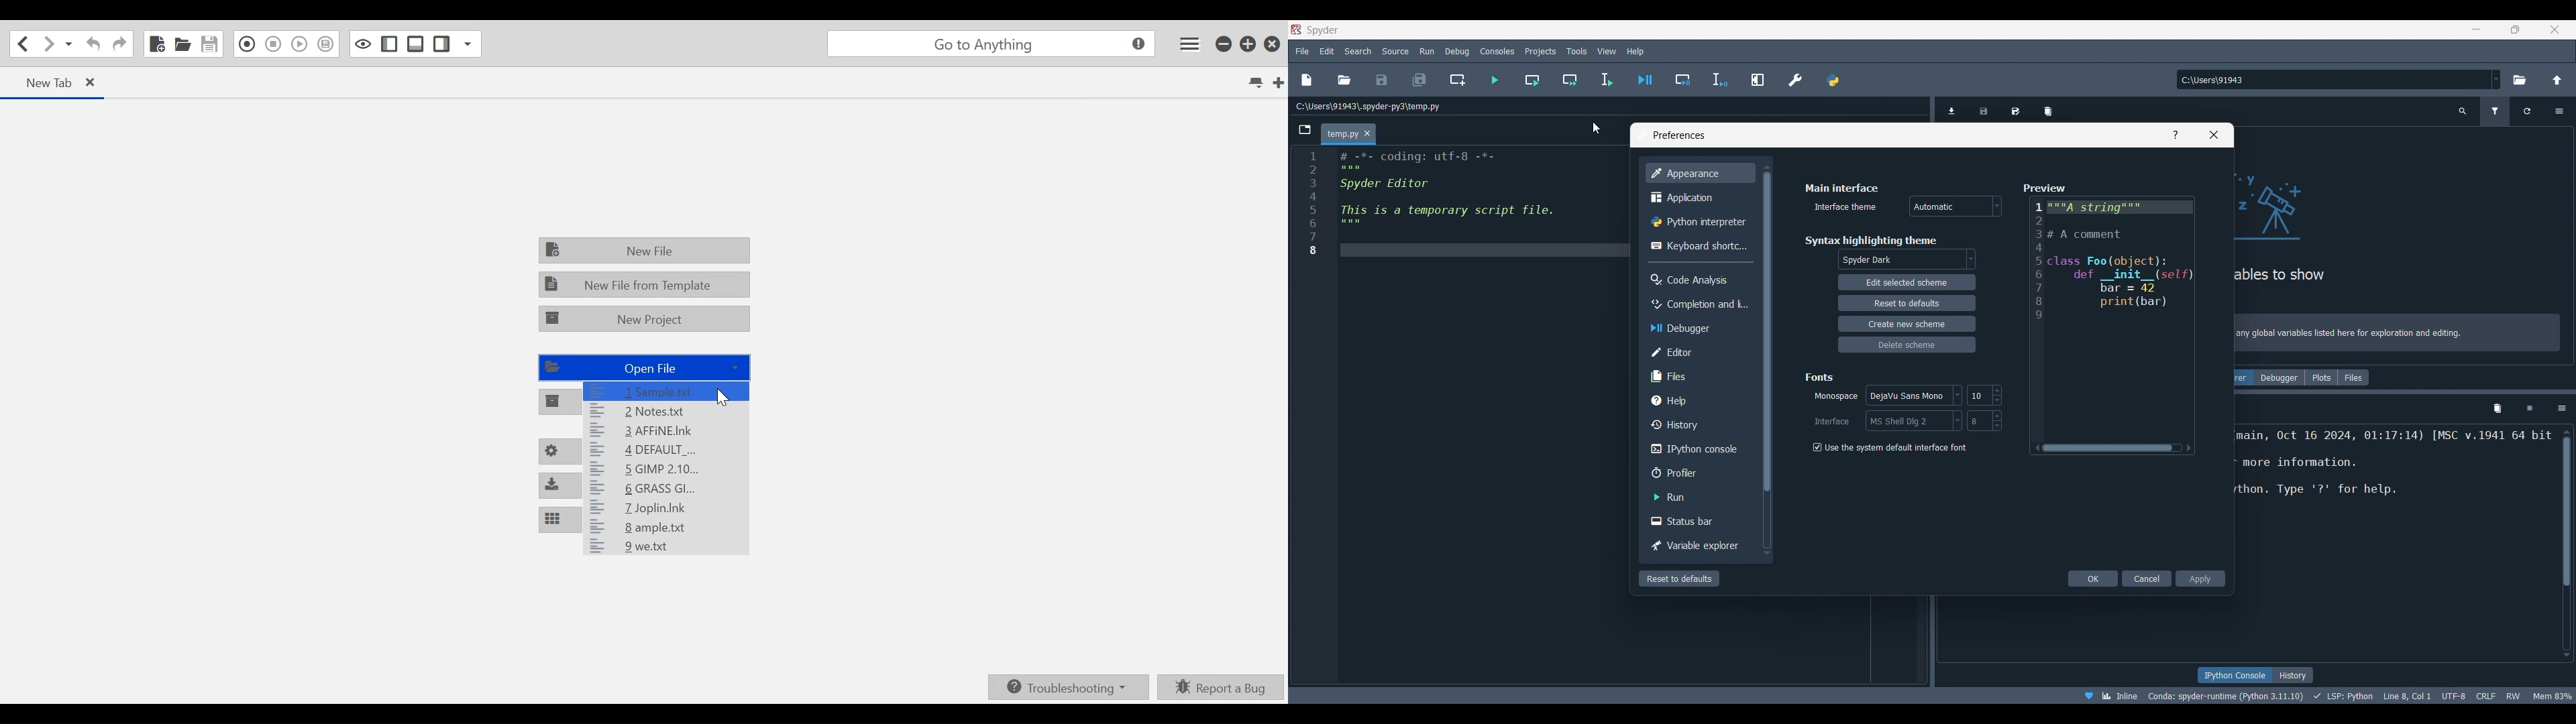 This screenshot has width=2576, height=728. I want to click on Description of current code, so click(2390, 474).